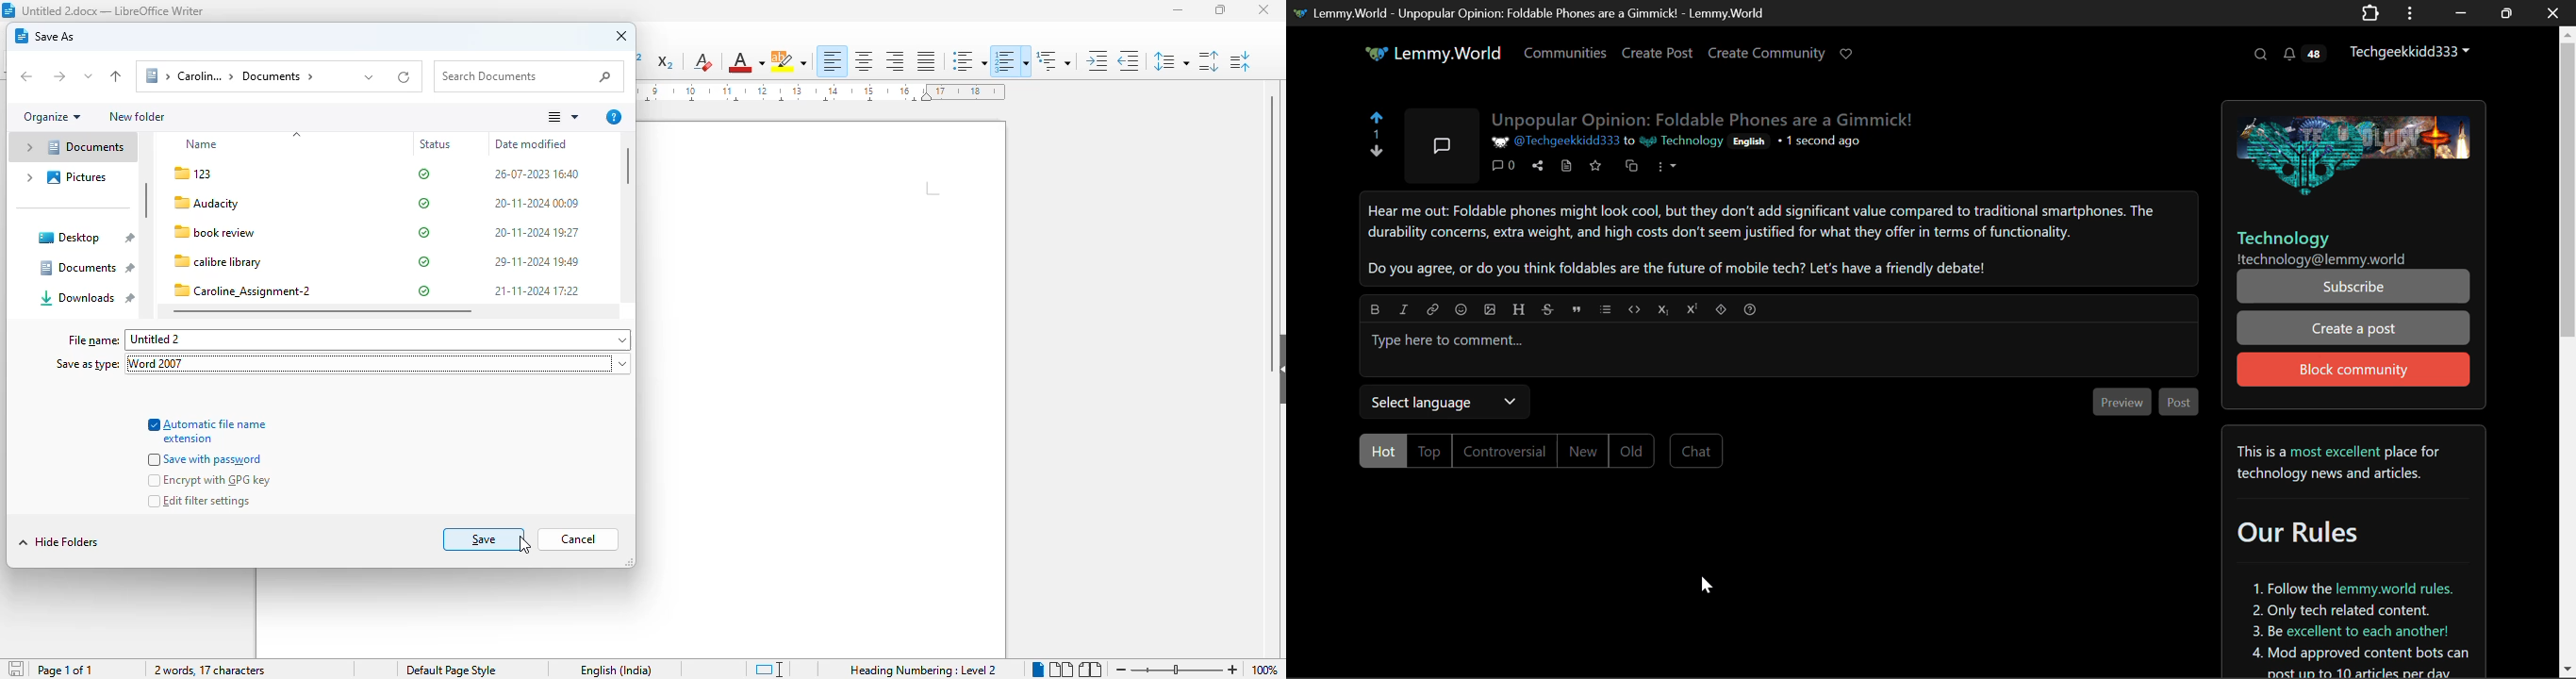 The width and height of the screenshot is (2576, 700). What do you see at coordinates (1767, 55) in the screenshot?
I see `Create Community` at bounding box center [1767, 55].